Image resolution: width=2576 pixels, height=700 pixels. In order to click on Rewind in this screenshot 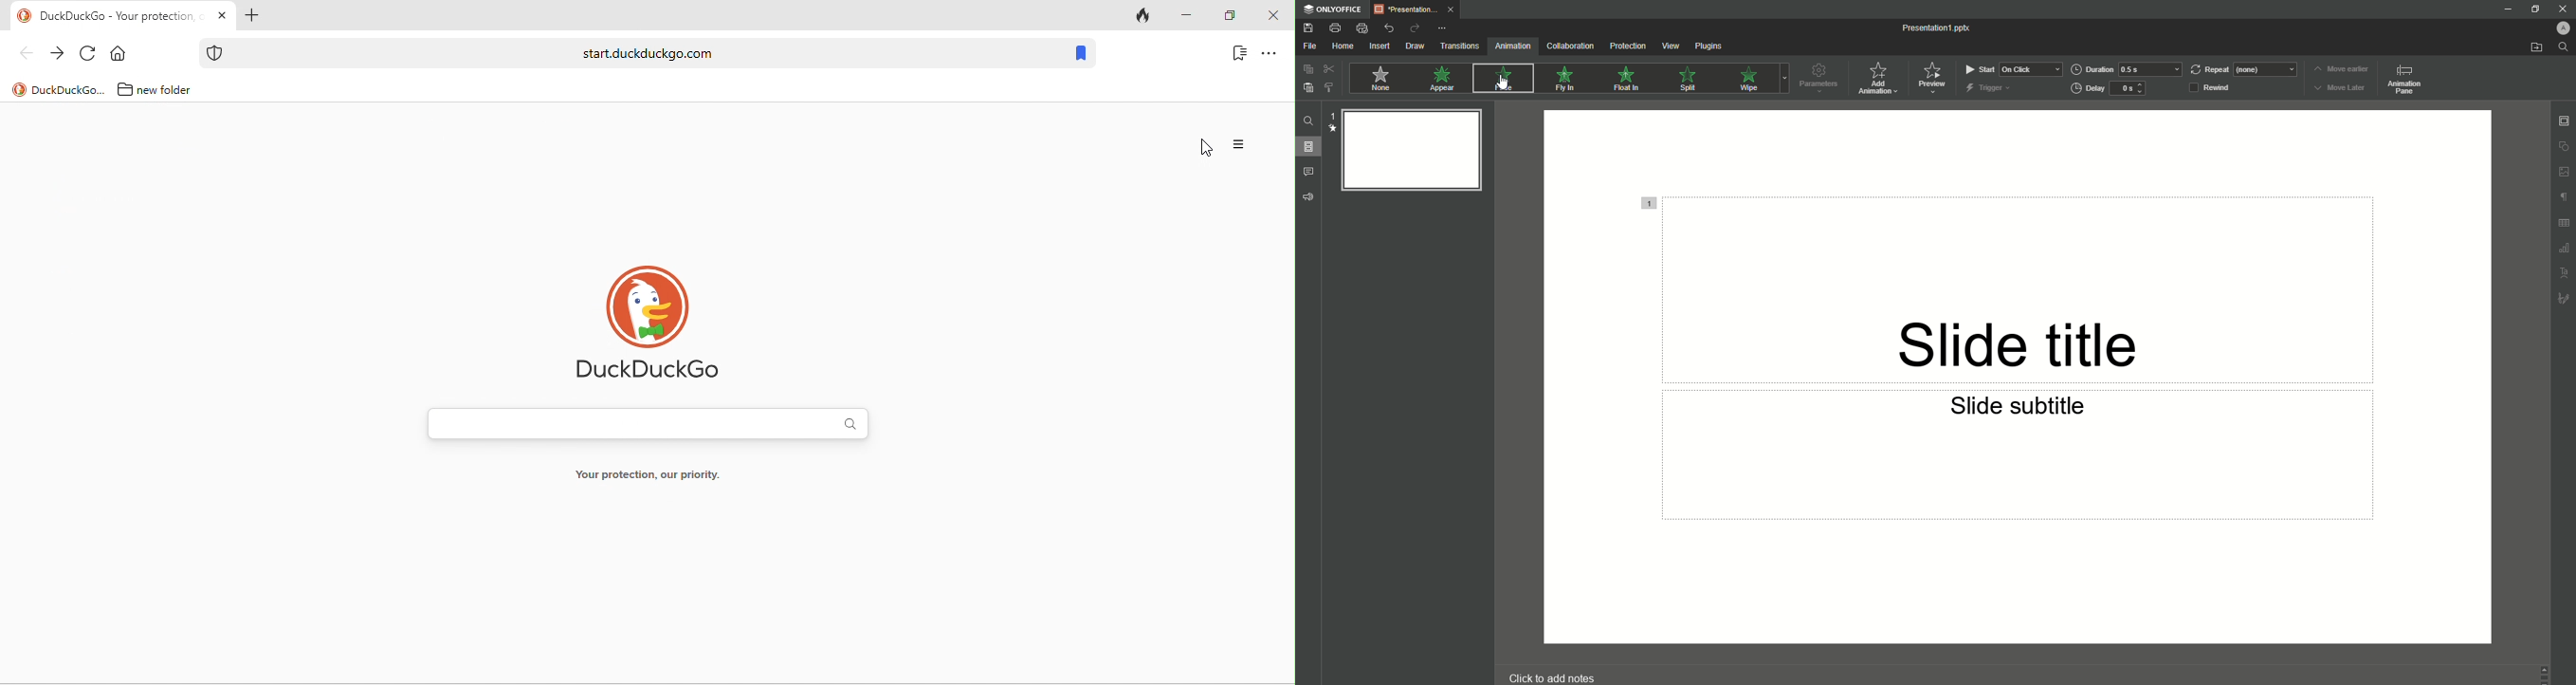, I will do `click(2220, 87)`.